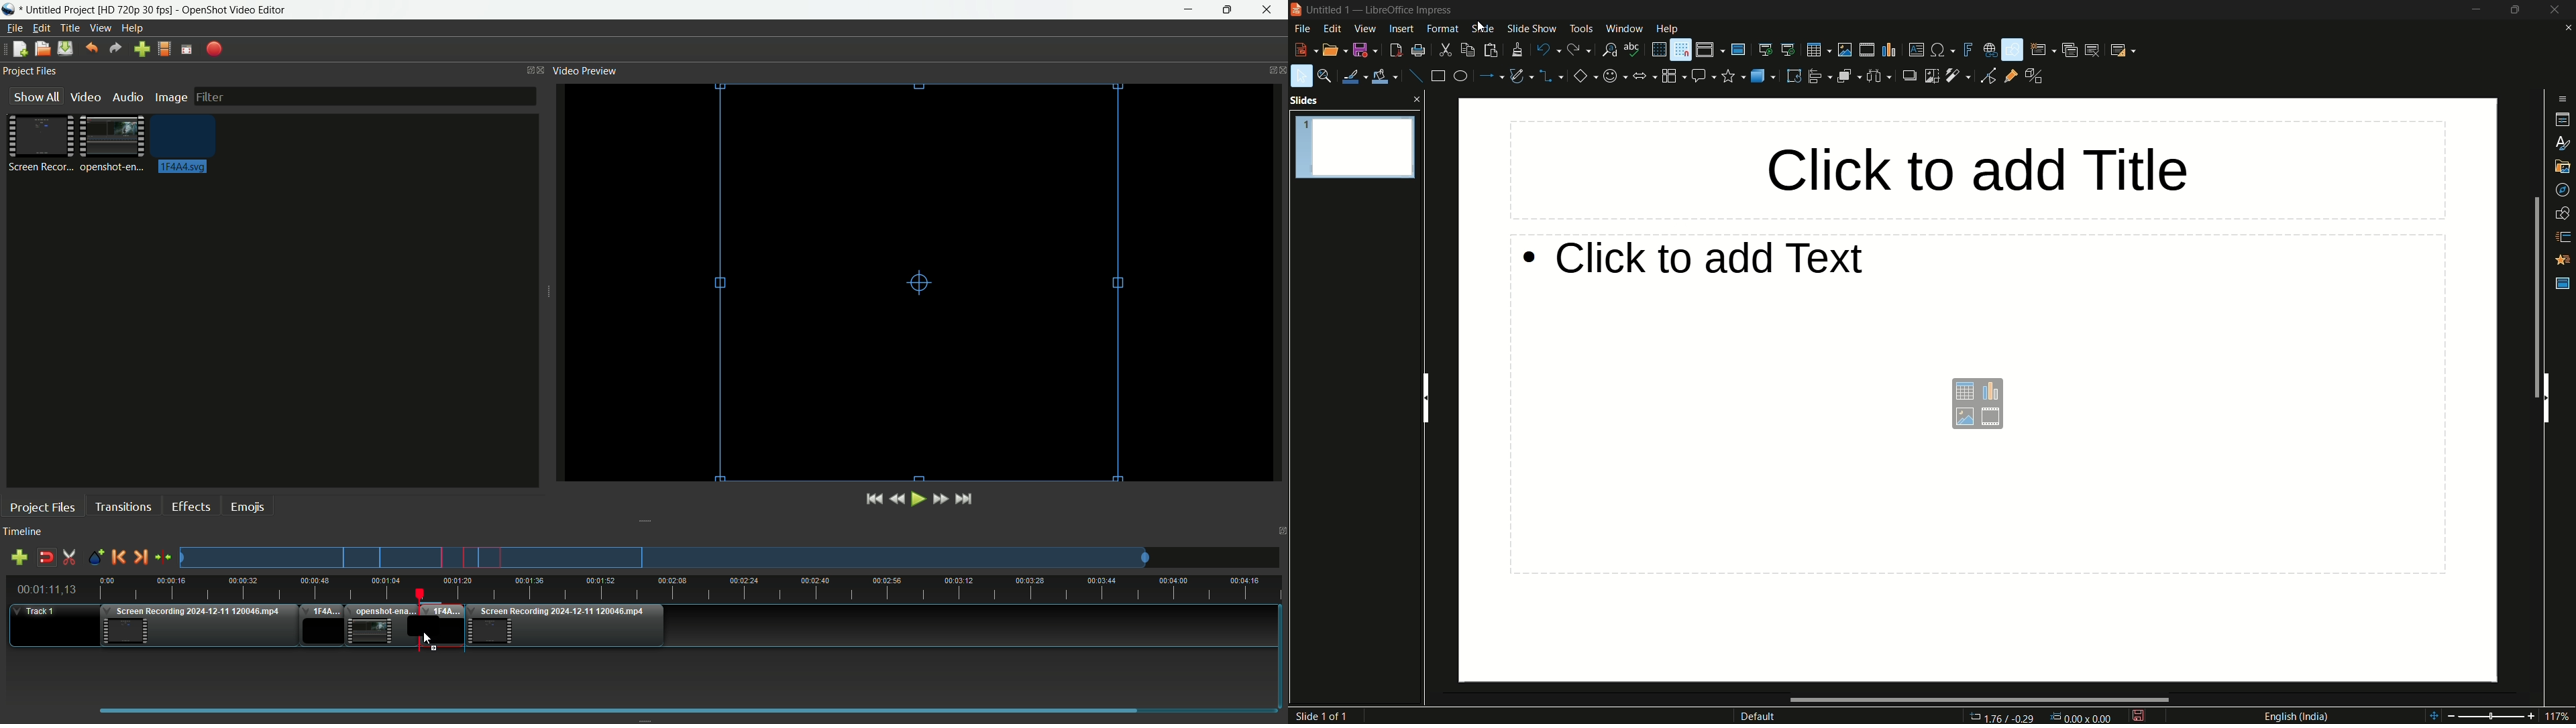 This screenshot has height=728, width=2576. Describe the element at coordinates (1333, 51) in the screenshot. I see `open file` at that location.